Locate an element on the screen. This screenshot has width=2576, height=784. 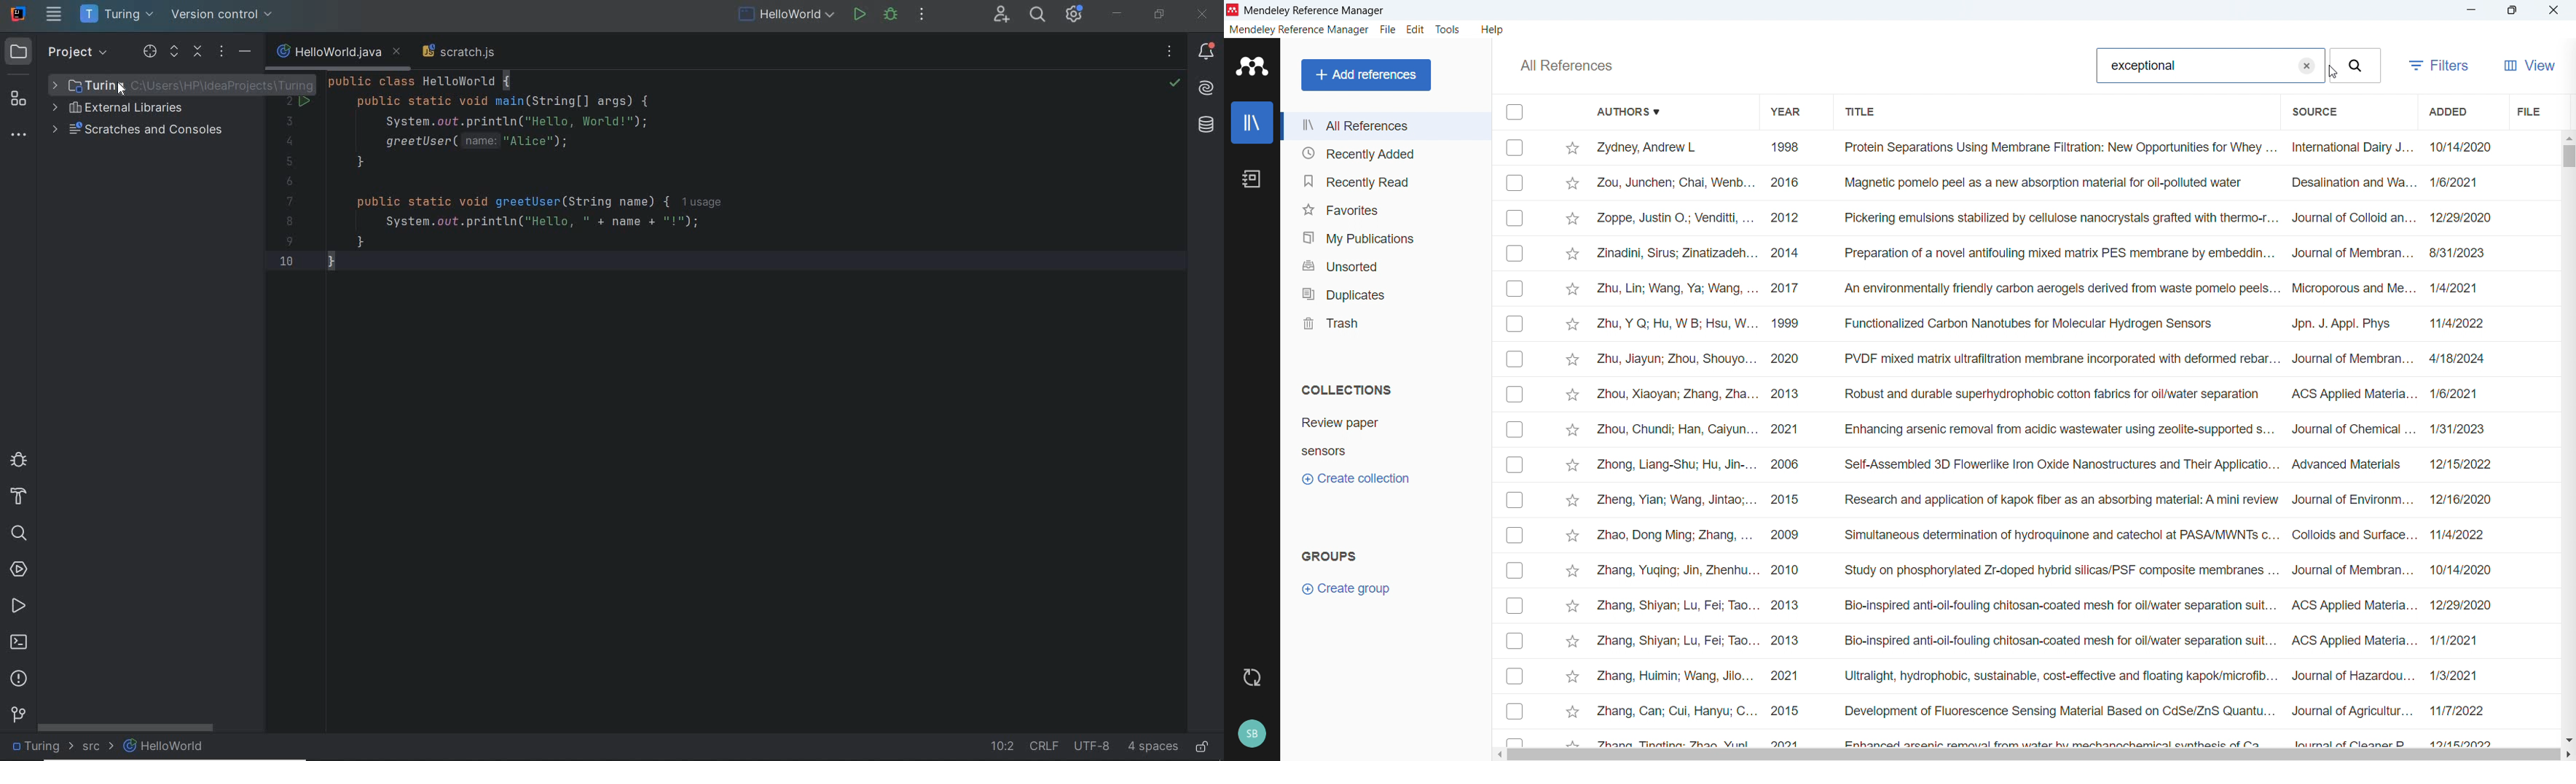
tools is located at coordinates (1447, 30).